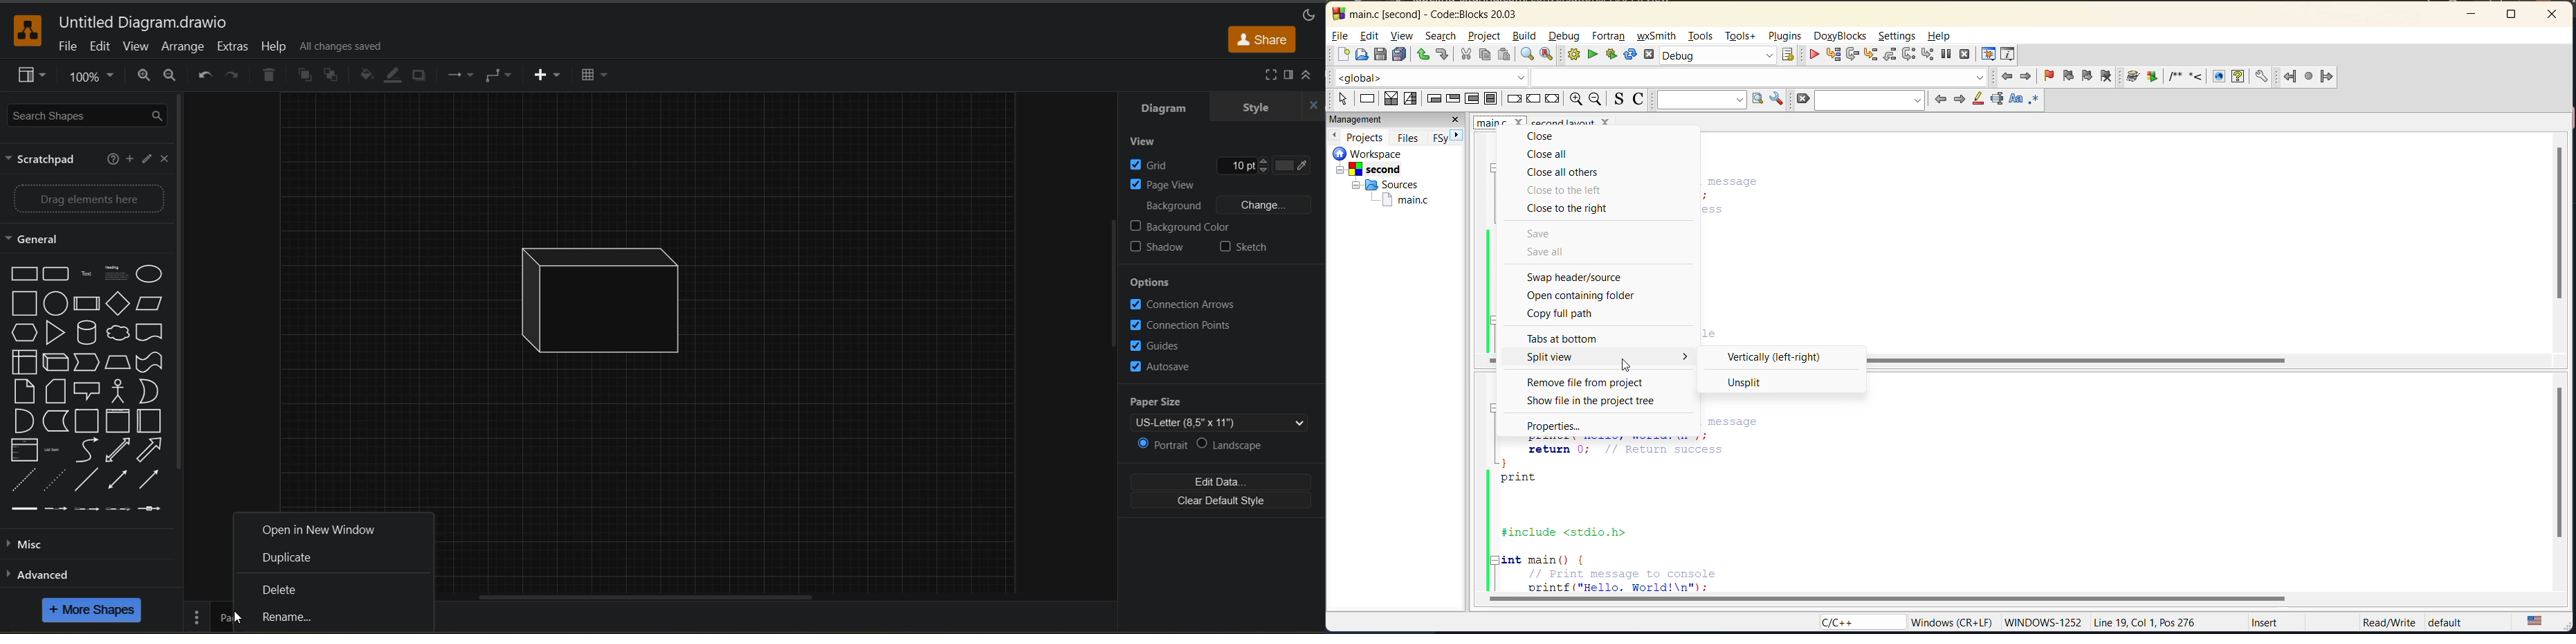 Image resolution: width=2576 pixels, height=644 pixels. What do you see at coordinates (1862, 621) in the screenshot?
I see `language` at bounding box center [1862, 621].